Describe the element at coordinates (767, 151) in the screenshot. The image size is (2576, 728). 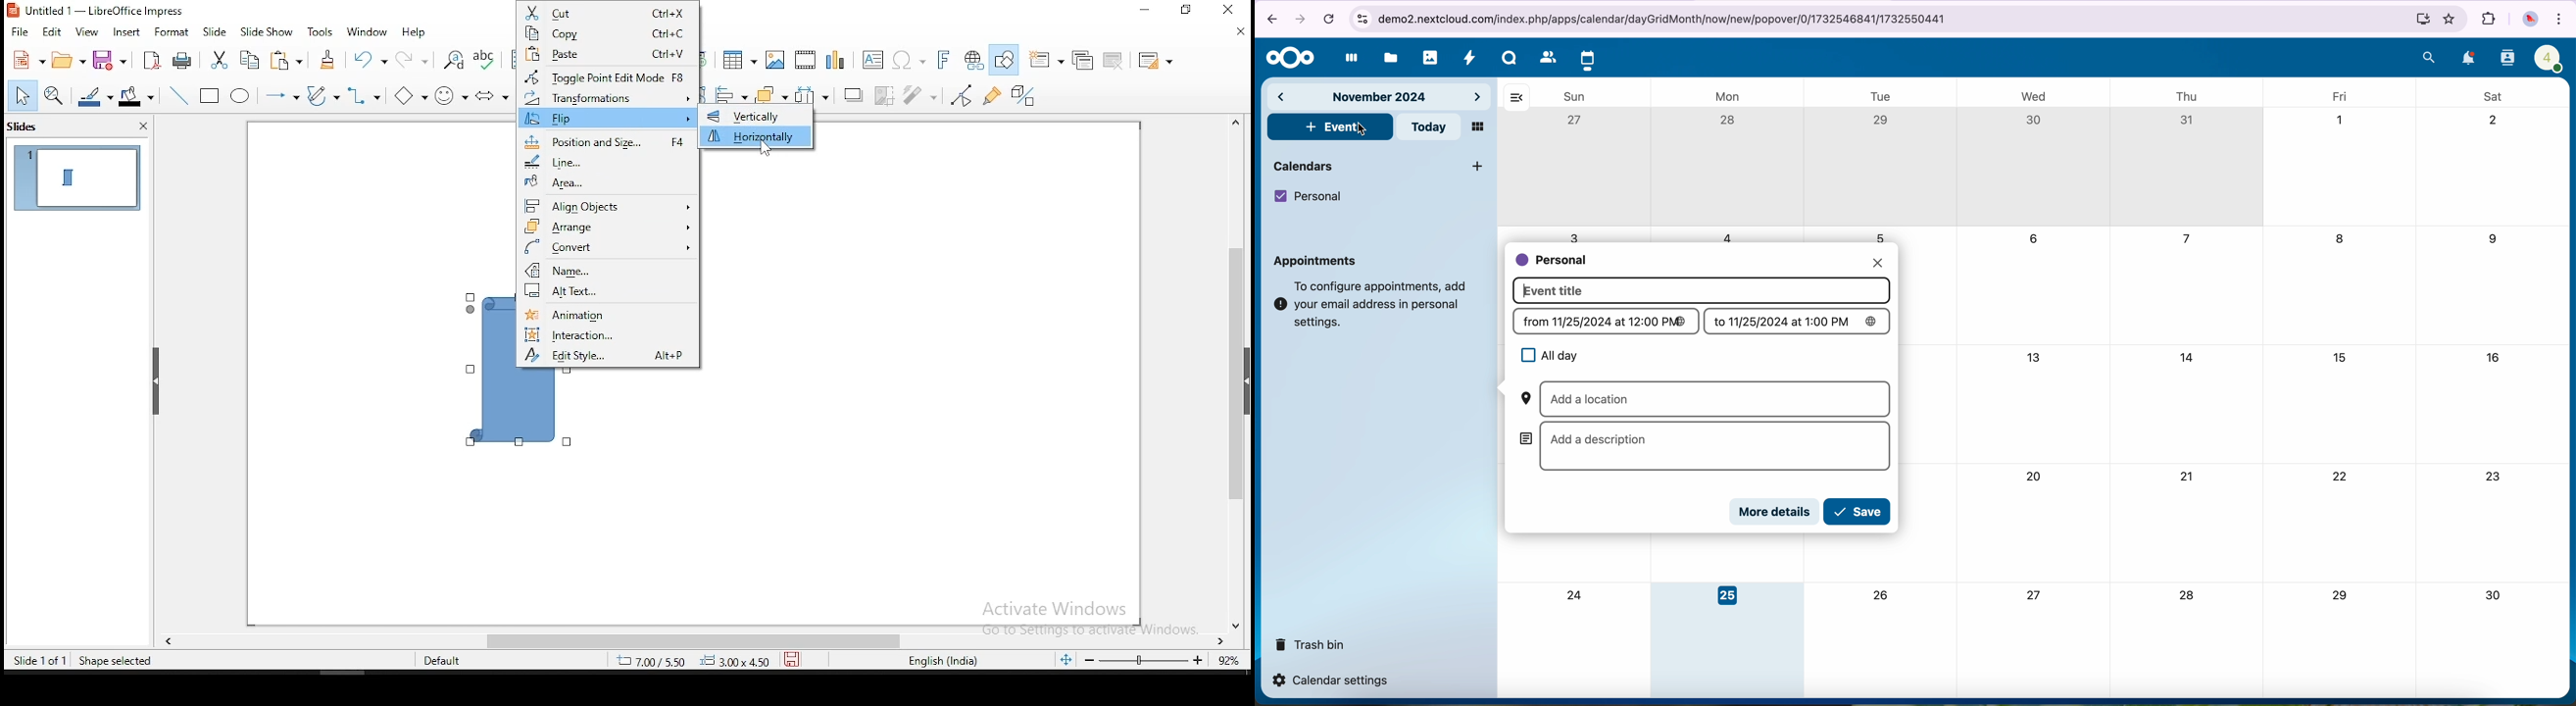
I see `mouse pointer` at that location.